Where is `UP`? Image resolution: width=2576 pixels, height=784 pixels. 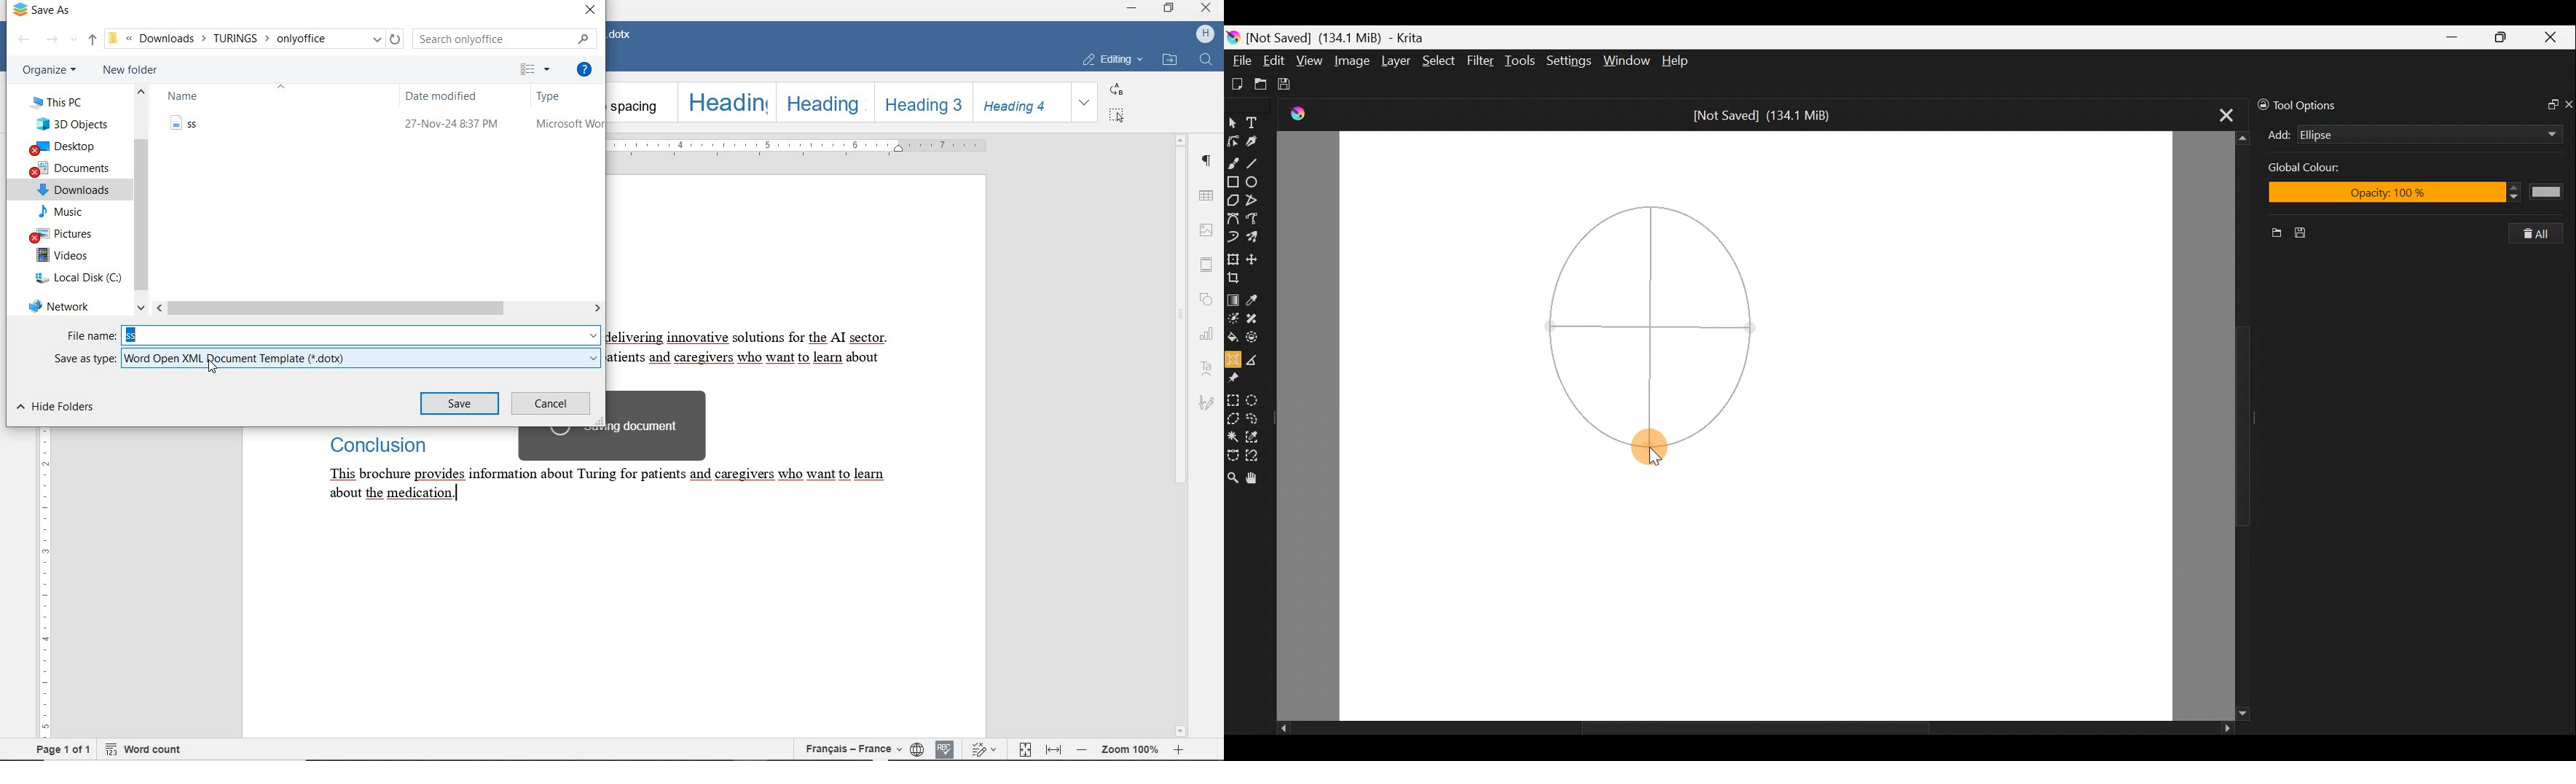
UP is located at coordinates (93, 40).